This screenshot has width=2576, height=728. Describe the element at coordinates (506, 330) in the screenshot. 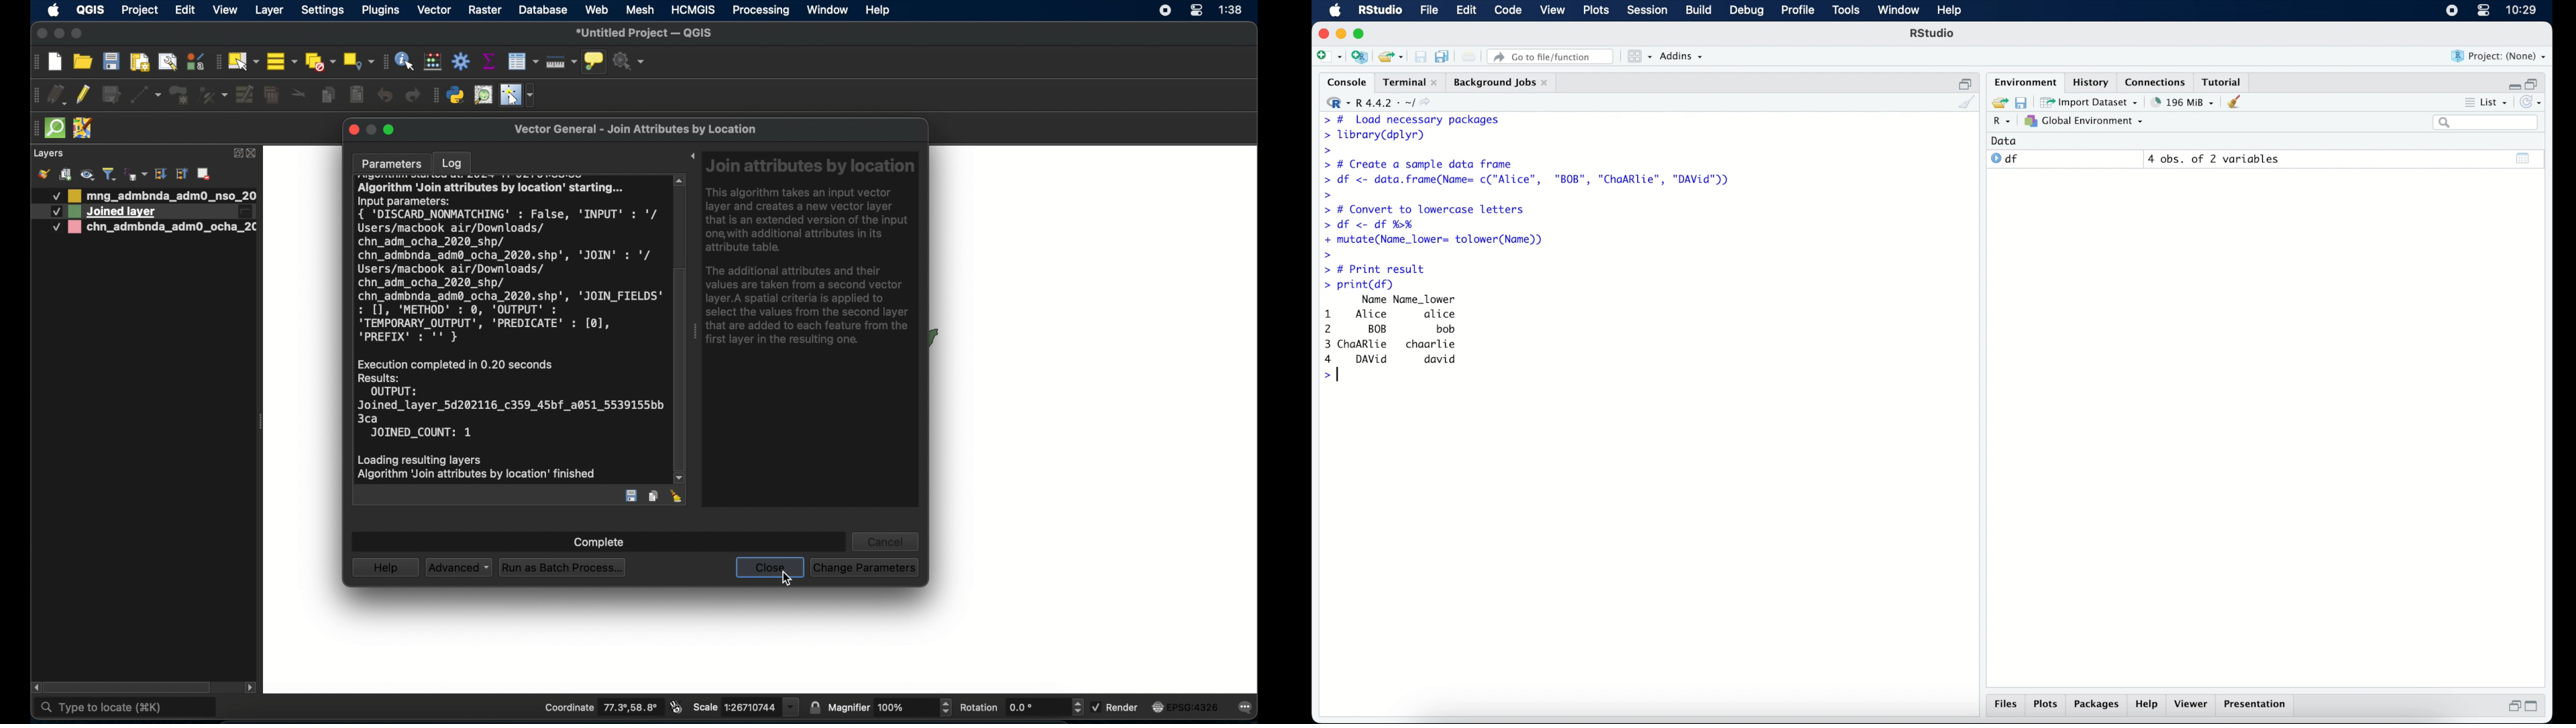

I see `AIGOritnm JOIN attributes Dy location” sarang...Input parameters:{ 'DISCARD_NONMATCHING' : False, 'INPUT' : '/Users/macbook air/Downloads/chn_adm_ocha_2020_shp/chn_admbnda_adm@_ocha_2020.shp', 'JOIN' : '/Users/macbook air/Downloads/chn_adm_ocha_2020_shp/chn_admbnda_adm@_ocha_2020.shp', 'JOIN_FIELDS': [1, 'METHOD' : ©, 'OUTPUT' :'TEMPORARY_OUTPUT', 'PREDICATE' : [0],'PREFIX' : '' }Execution completed in 0.20 secondsResults:OUTPUT:Joined_layer_5d202116_c359_45bf_a051_5539155bb3caJOINED_COUNT: 1Loading resulting layersAlgorithm ‘Join attributes by location’ finished` at that location.